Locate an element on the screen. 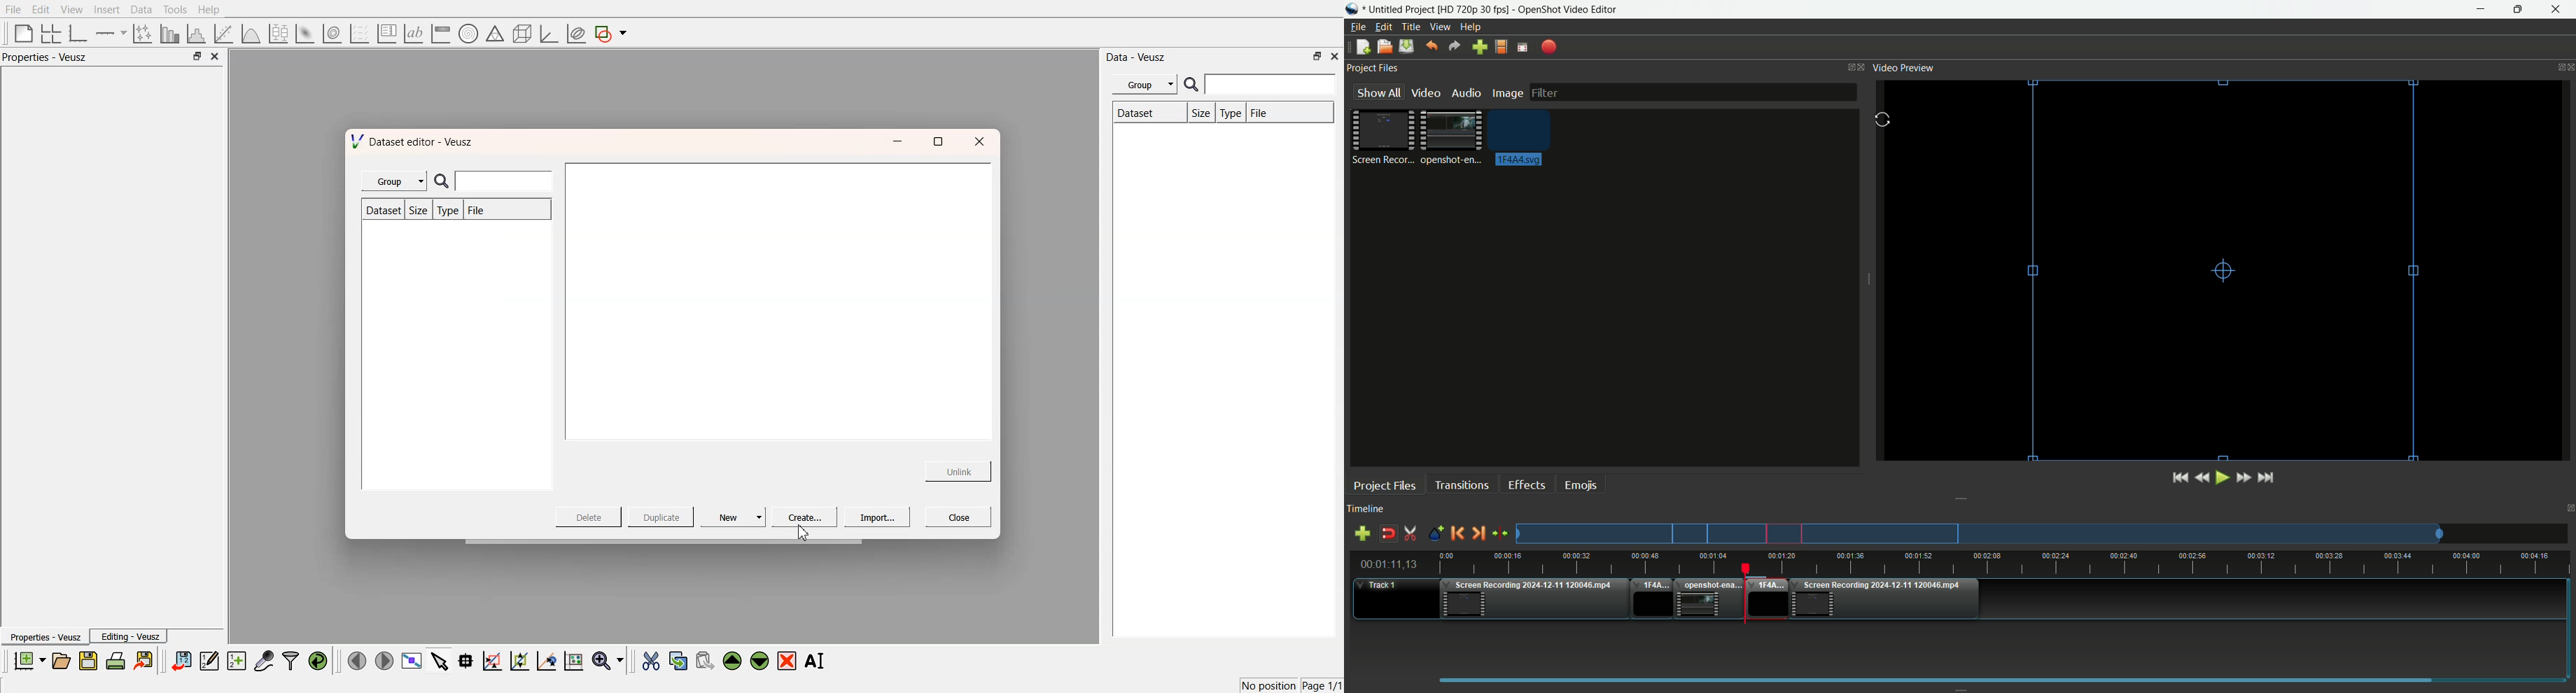  minimize is located at coordinates (2485, 10).